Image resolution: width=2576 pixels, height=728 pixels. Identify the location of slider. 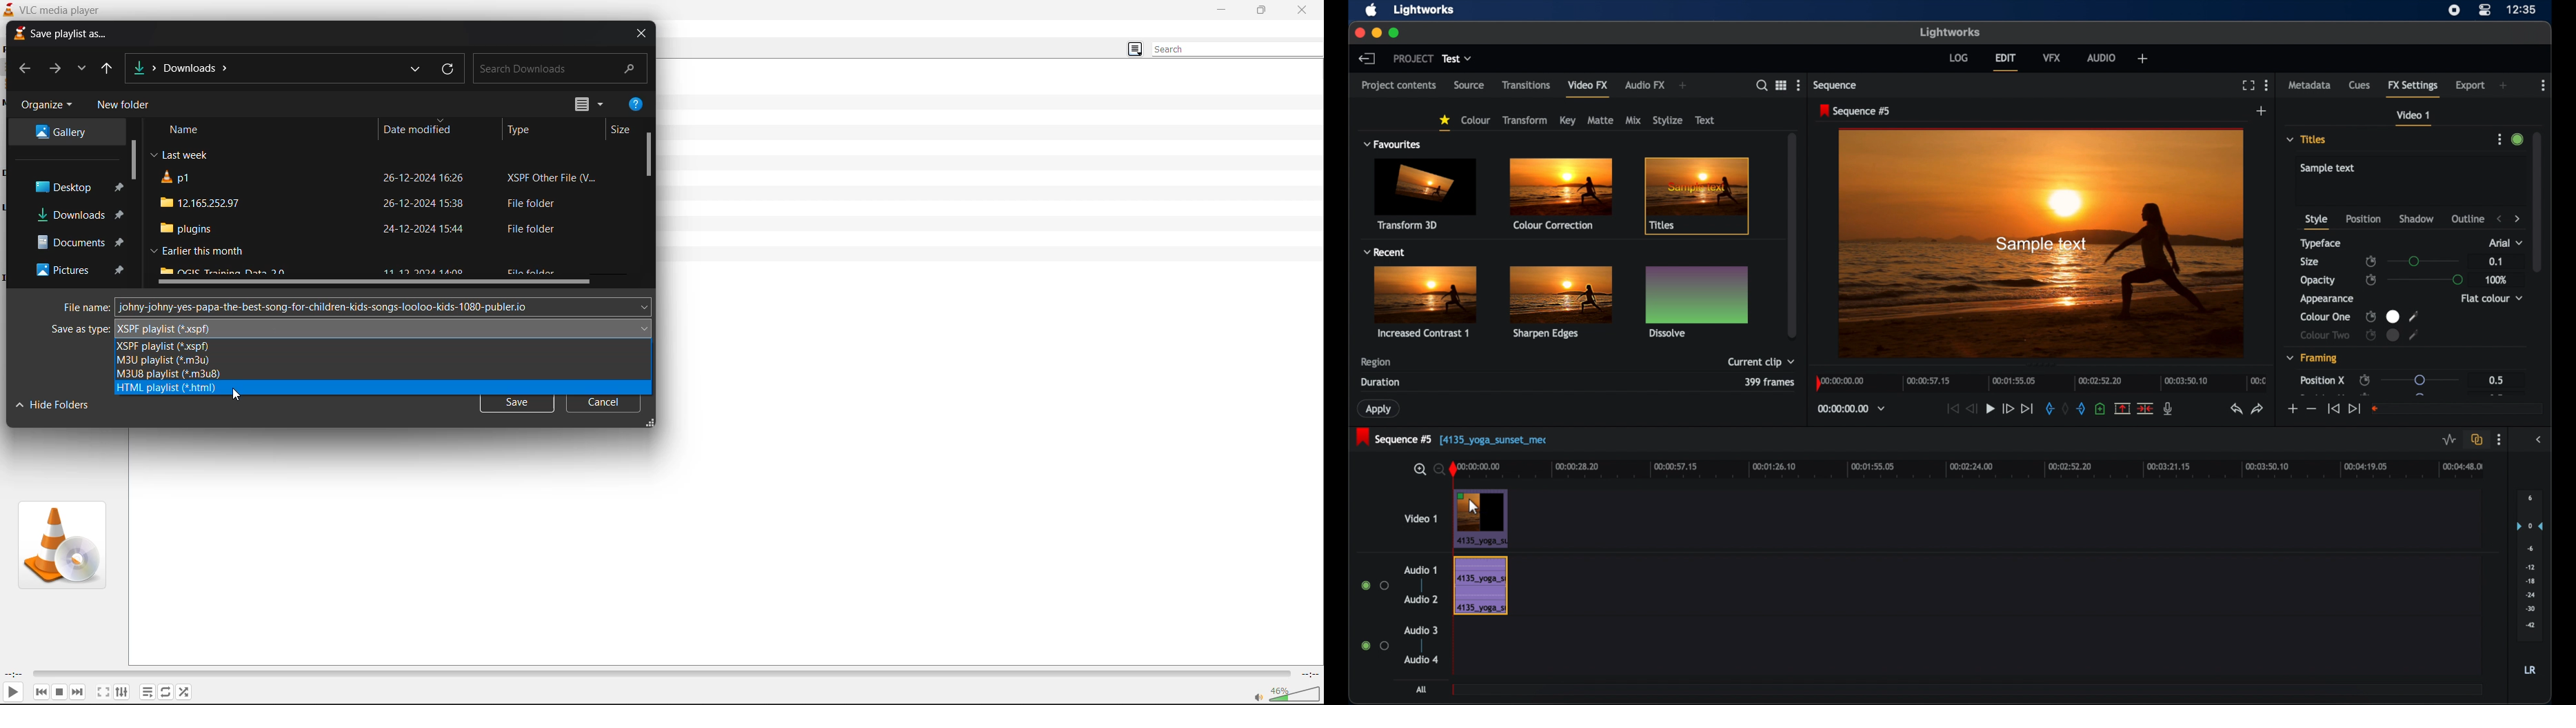
(2425, 261).